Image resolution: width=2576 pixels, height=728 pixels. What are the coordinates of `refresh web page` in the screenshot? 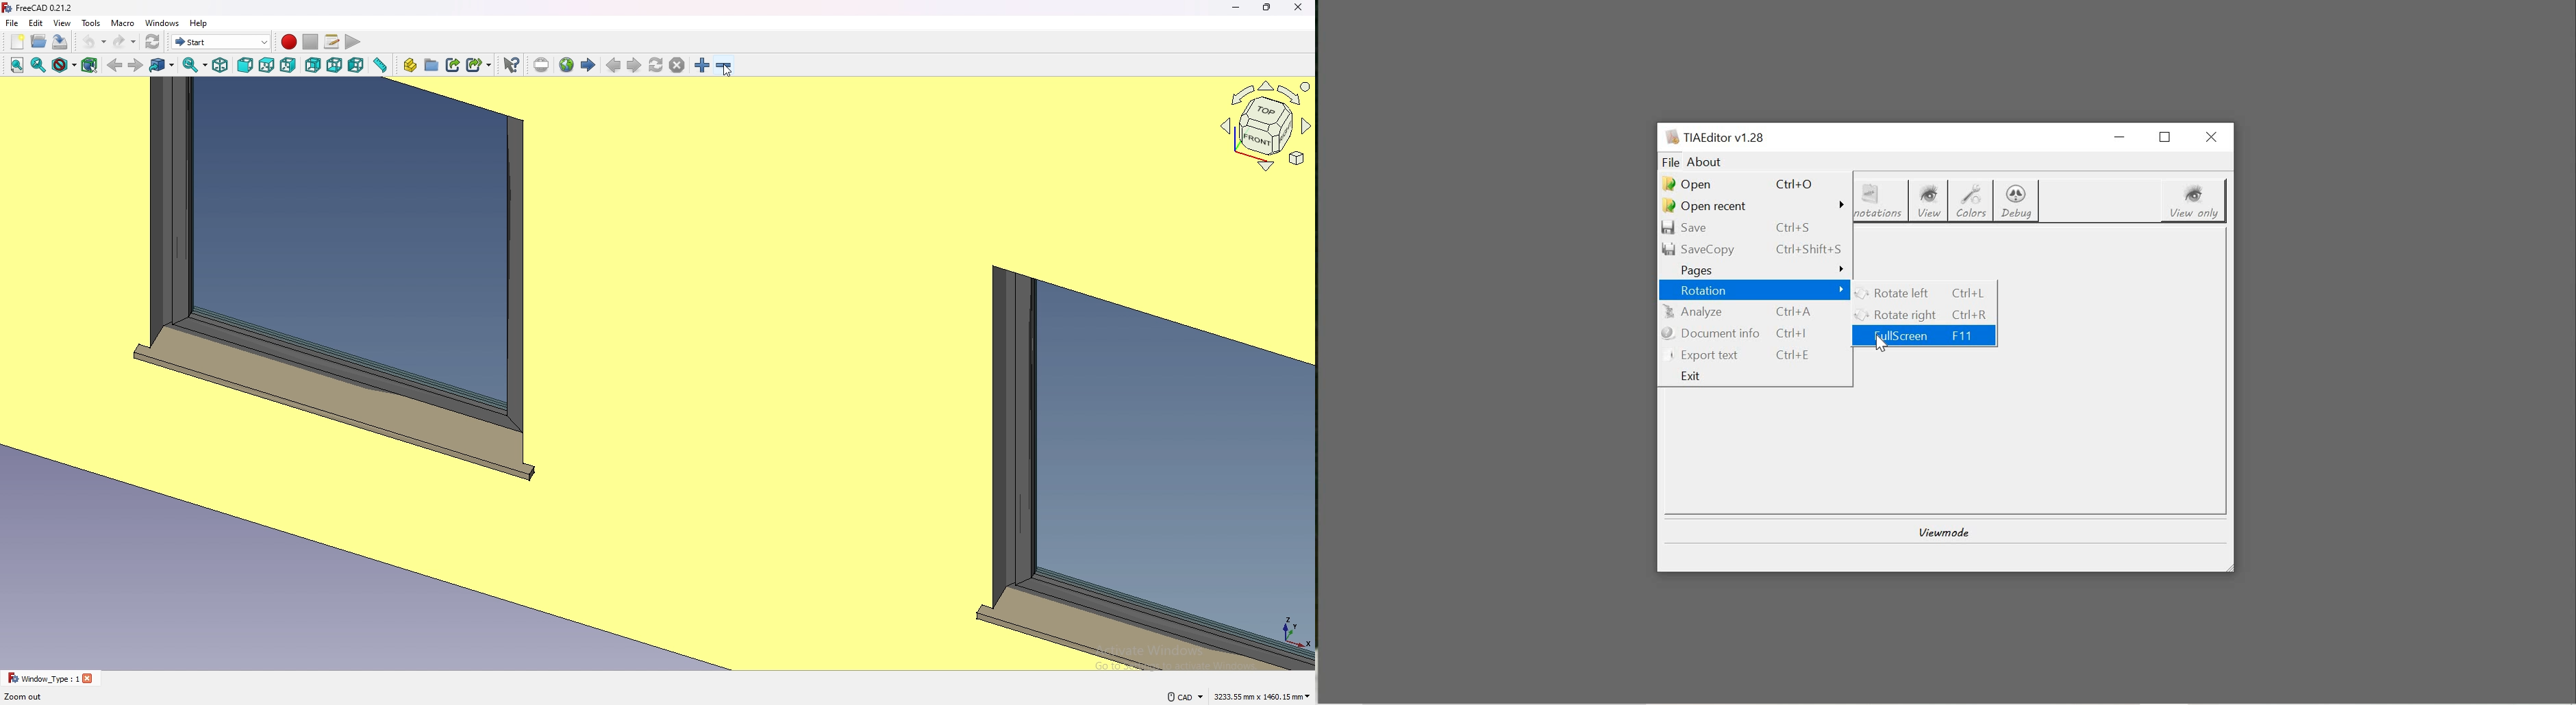 It's located at (657, 64).